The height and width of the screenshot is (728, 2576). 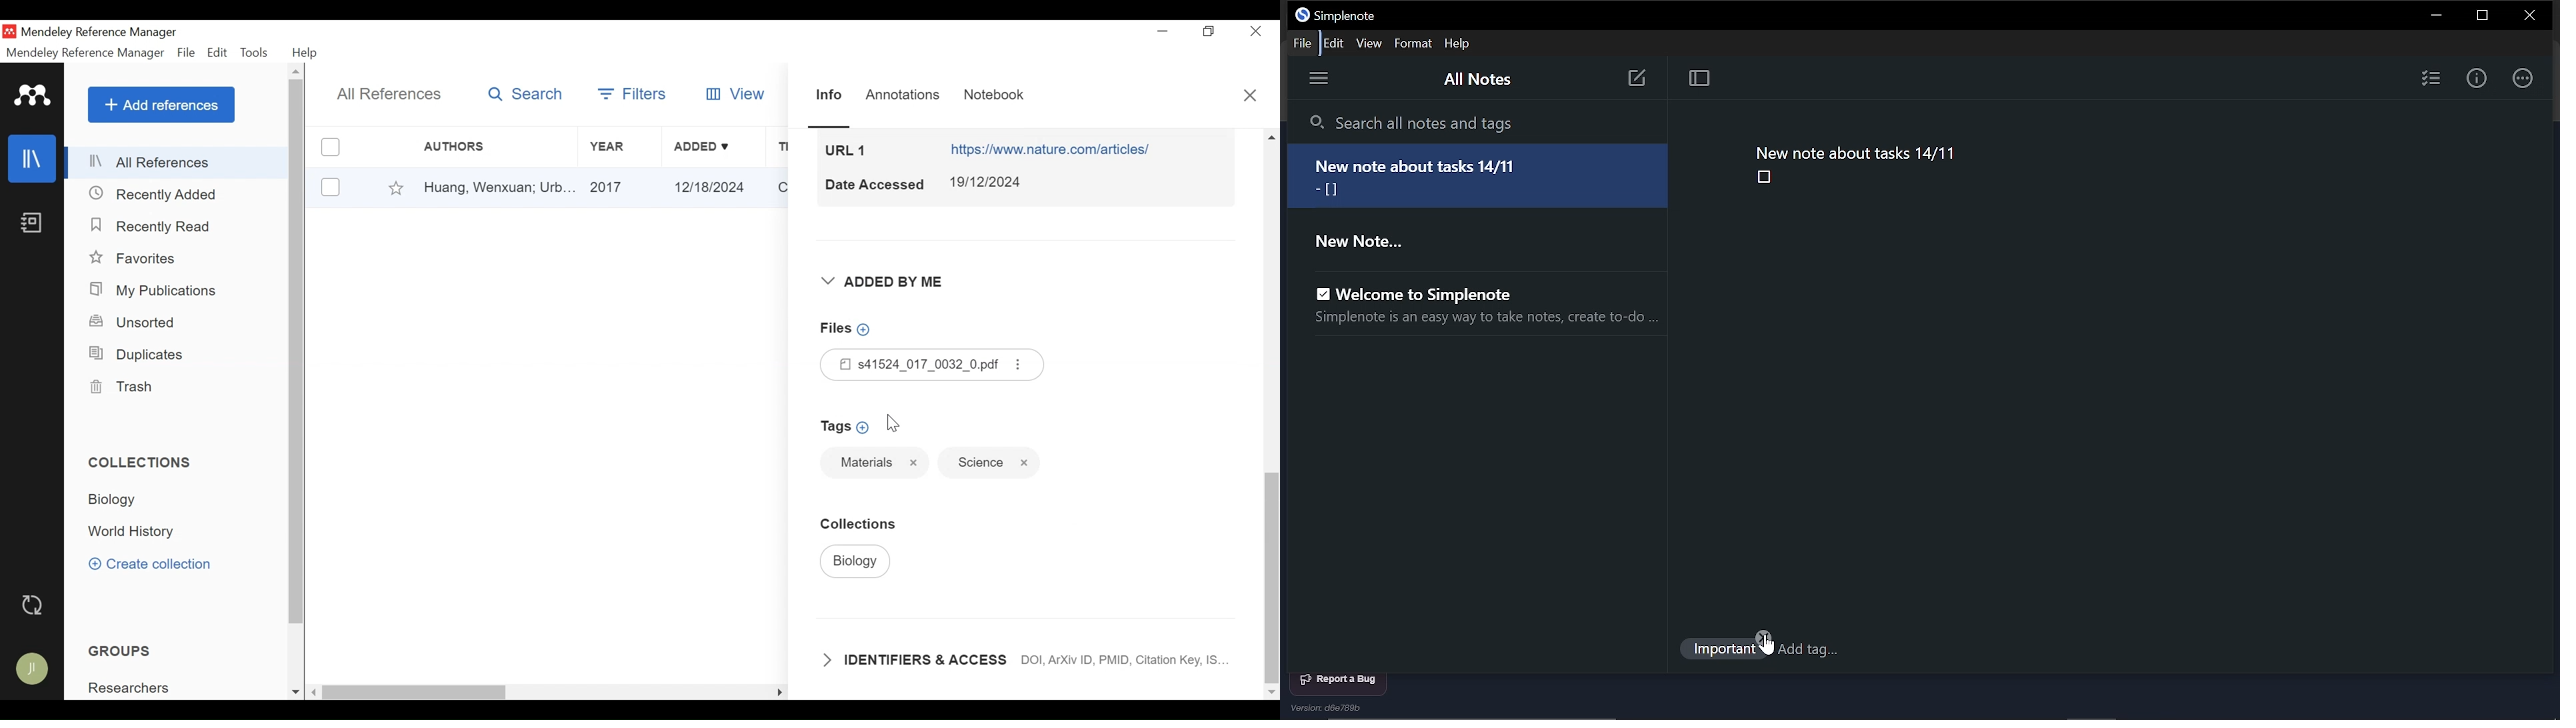 I want to click on Format, so click(x=1414, y=43).